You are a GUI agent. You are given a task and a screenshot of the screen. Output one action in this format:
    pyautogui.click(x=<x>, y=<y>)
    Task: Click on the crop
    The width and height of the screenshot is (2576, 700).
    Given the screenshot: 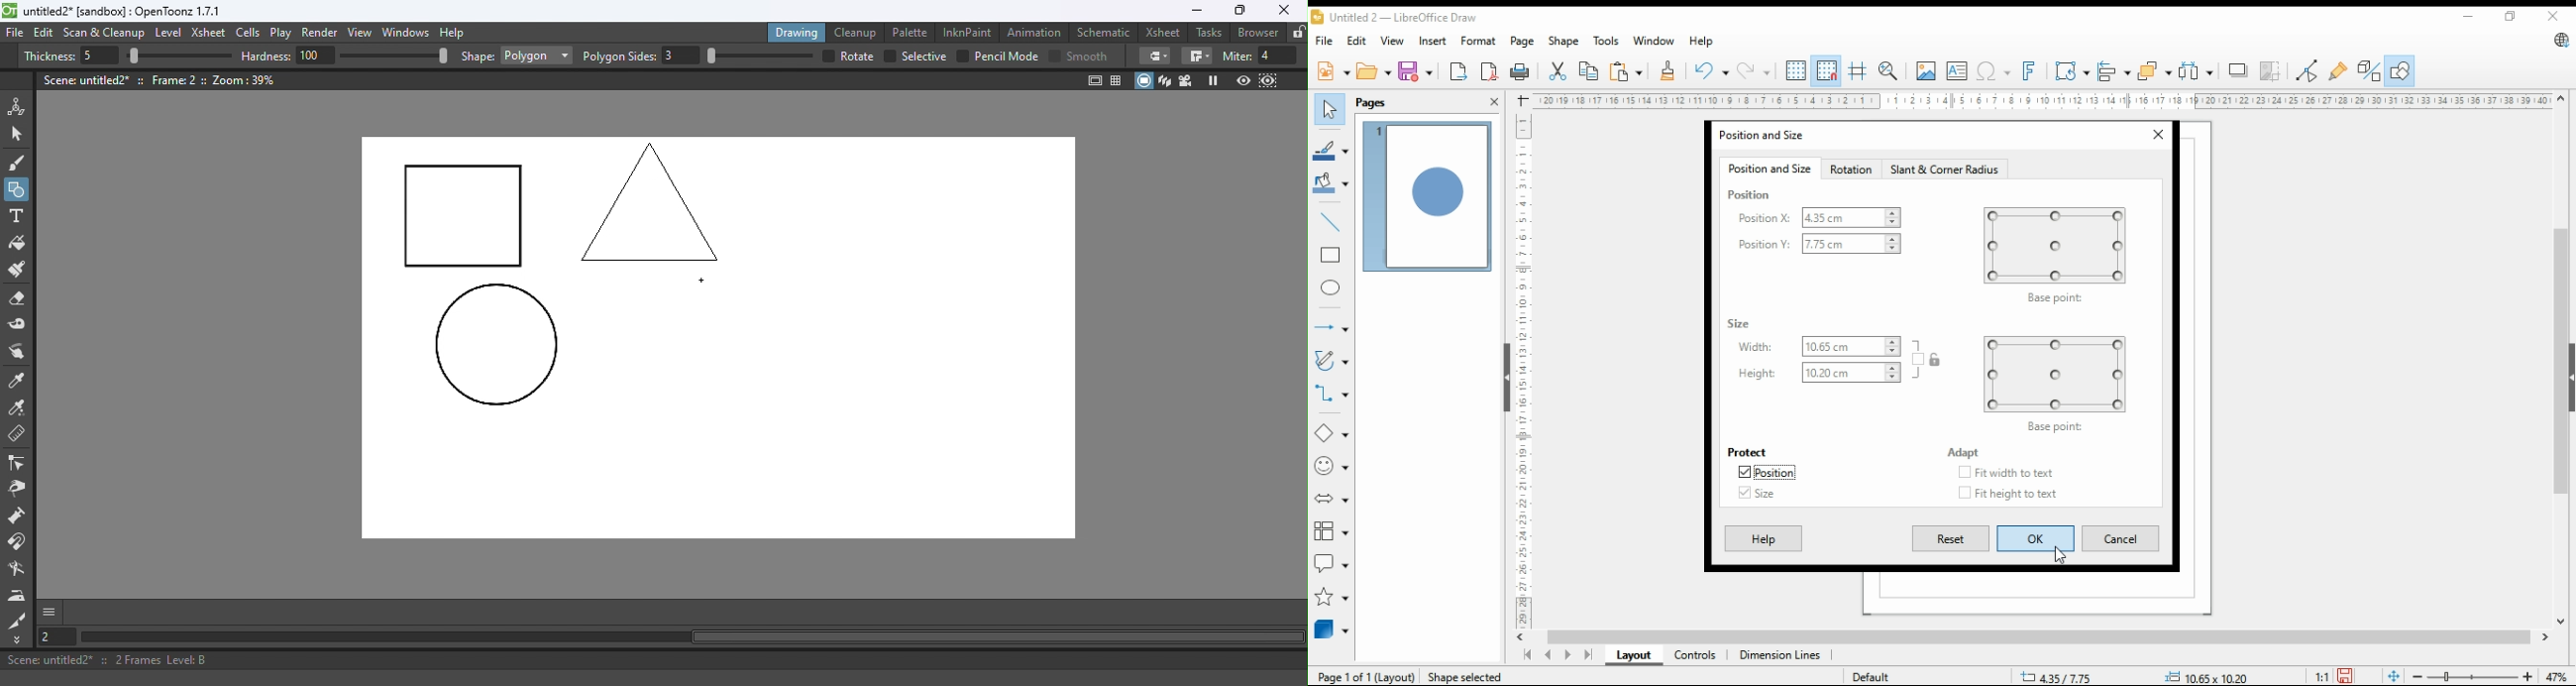 What is the action you would take?
    pyautogui.click(x=2271, y=71)
    